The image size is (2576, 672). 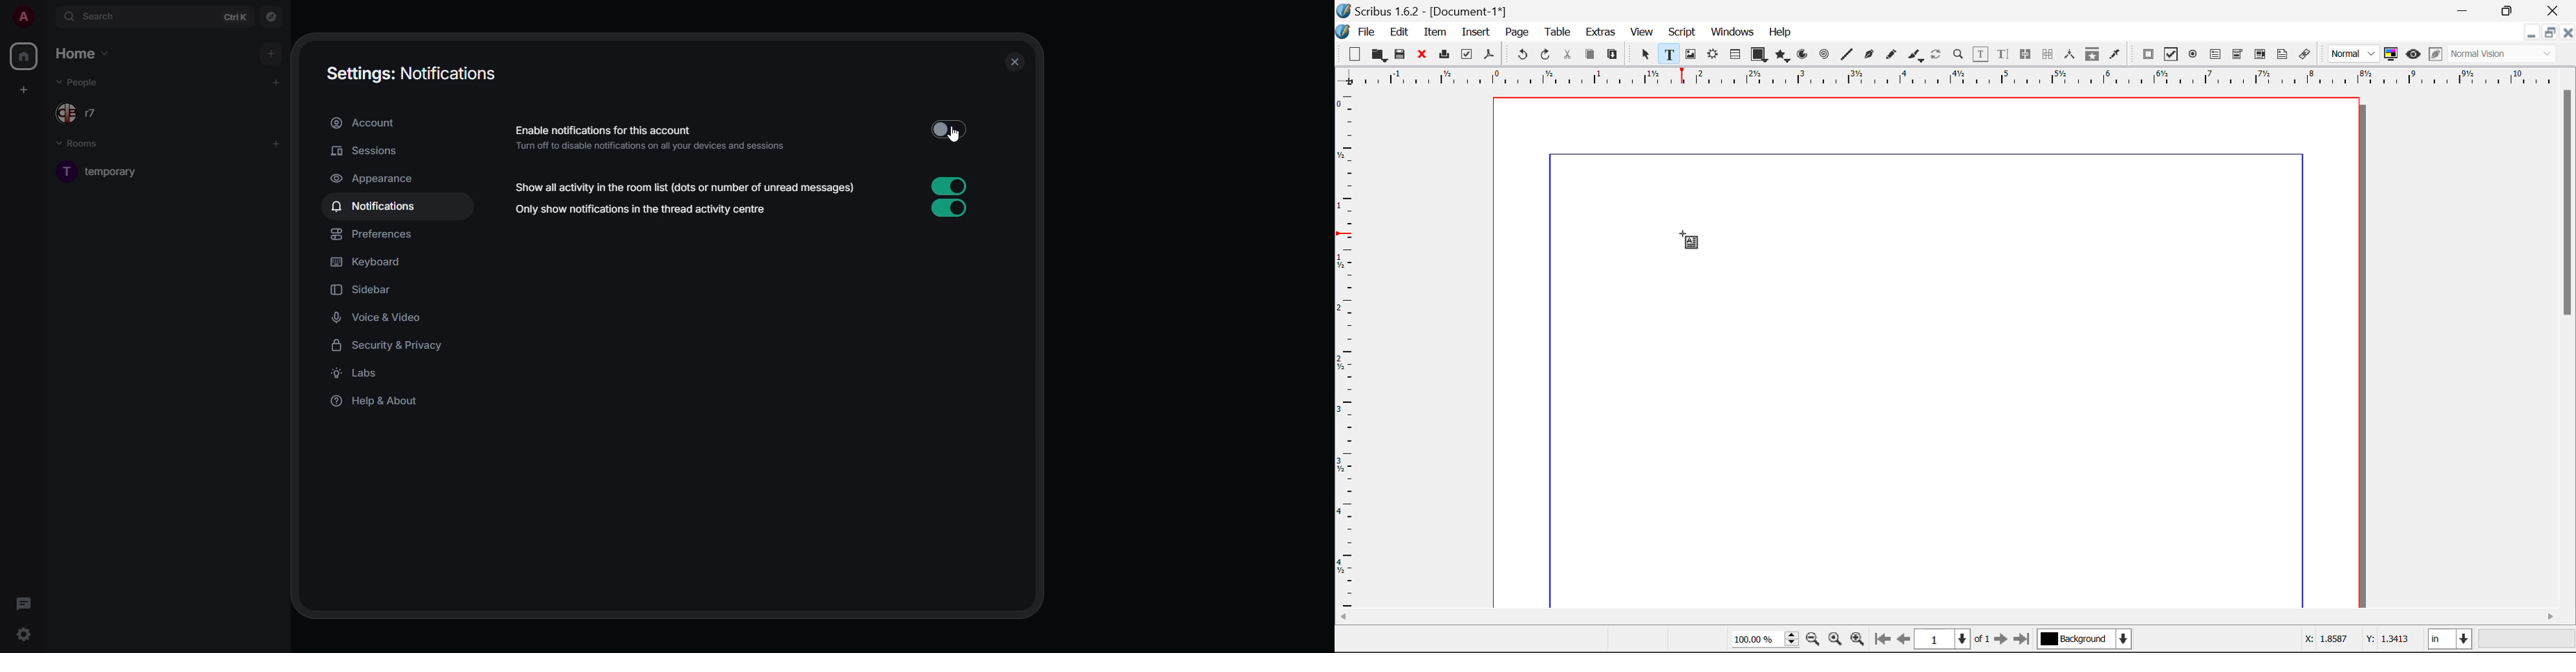 I want to click on voice & video, so click(x=380, y=317).